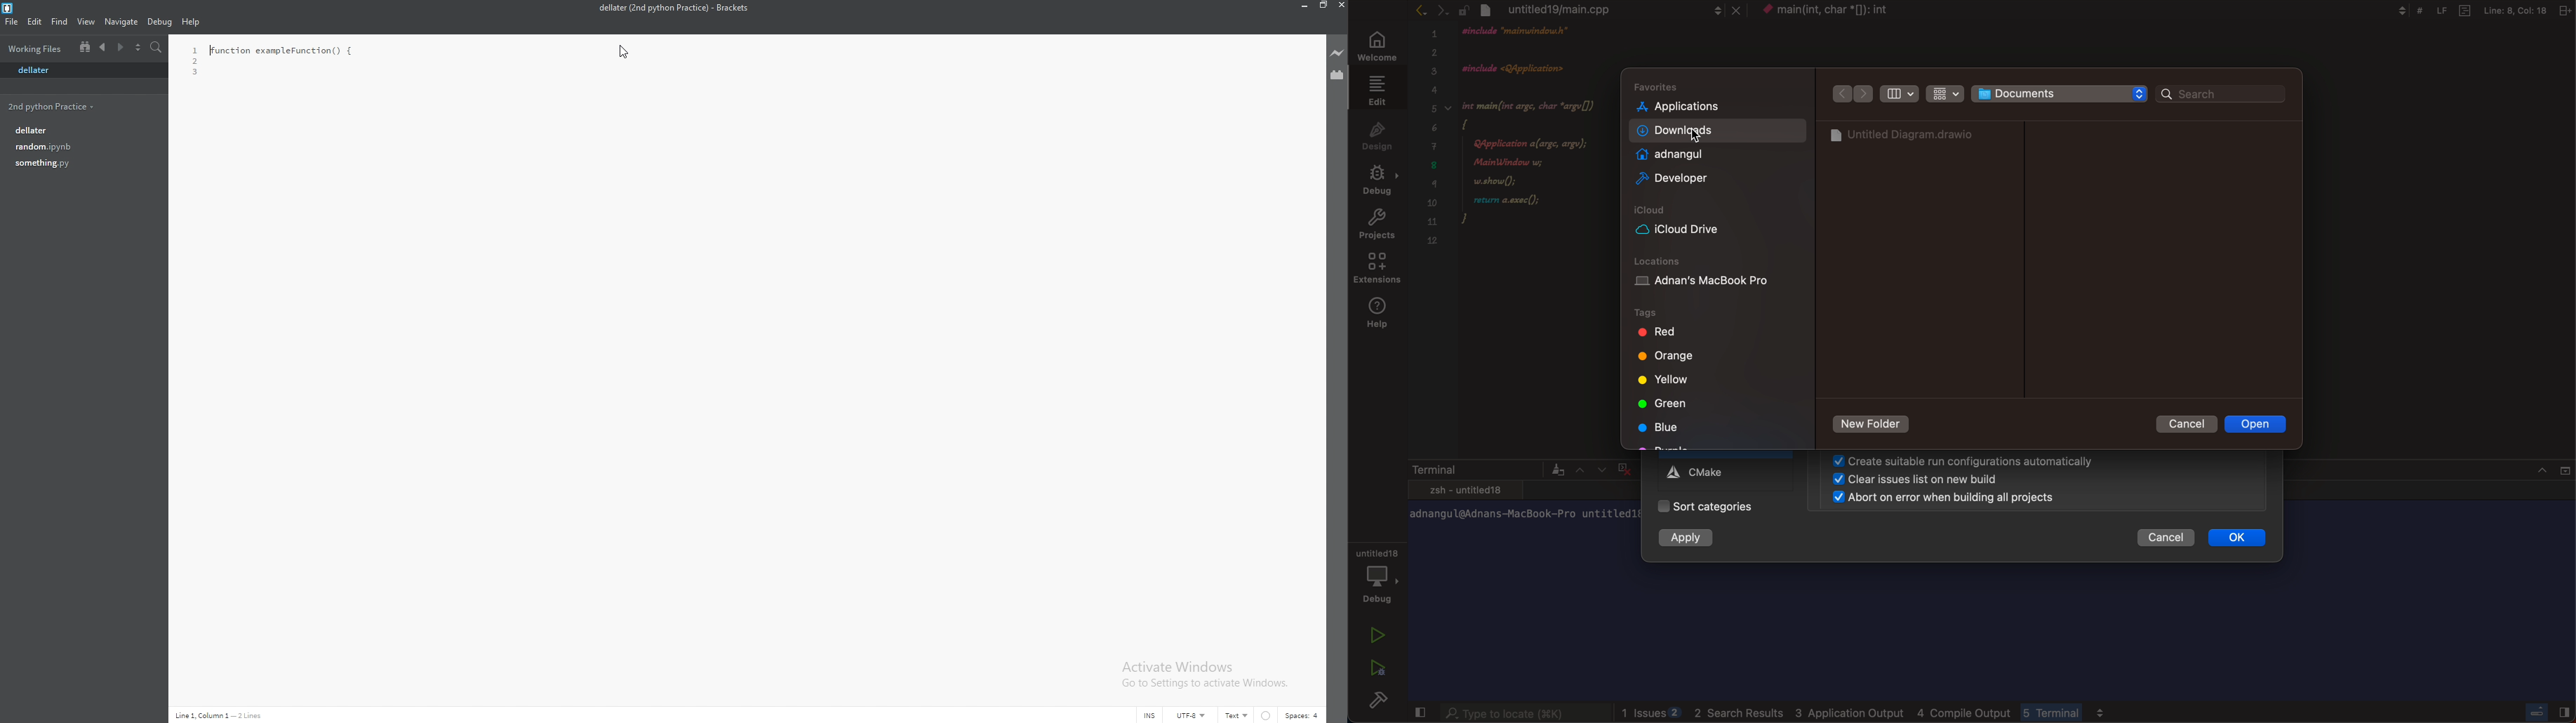 This screenshot has width=2576, height=728. What do you see at coordinates (160, 22) in the screenshot?
I see `debug` at bounding box center [160, 22].